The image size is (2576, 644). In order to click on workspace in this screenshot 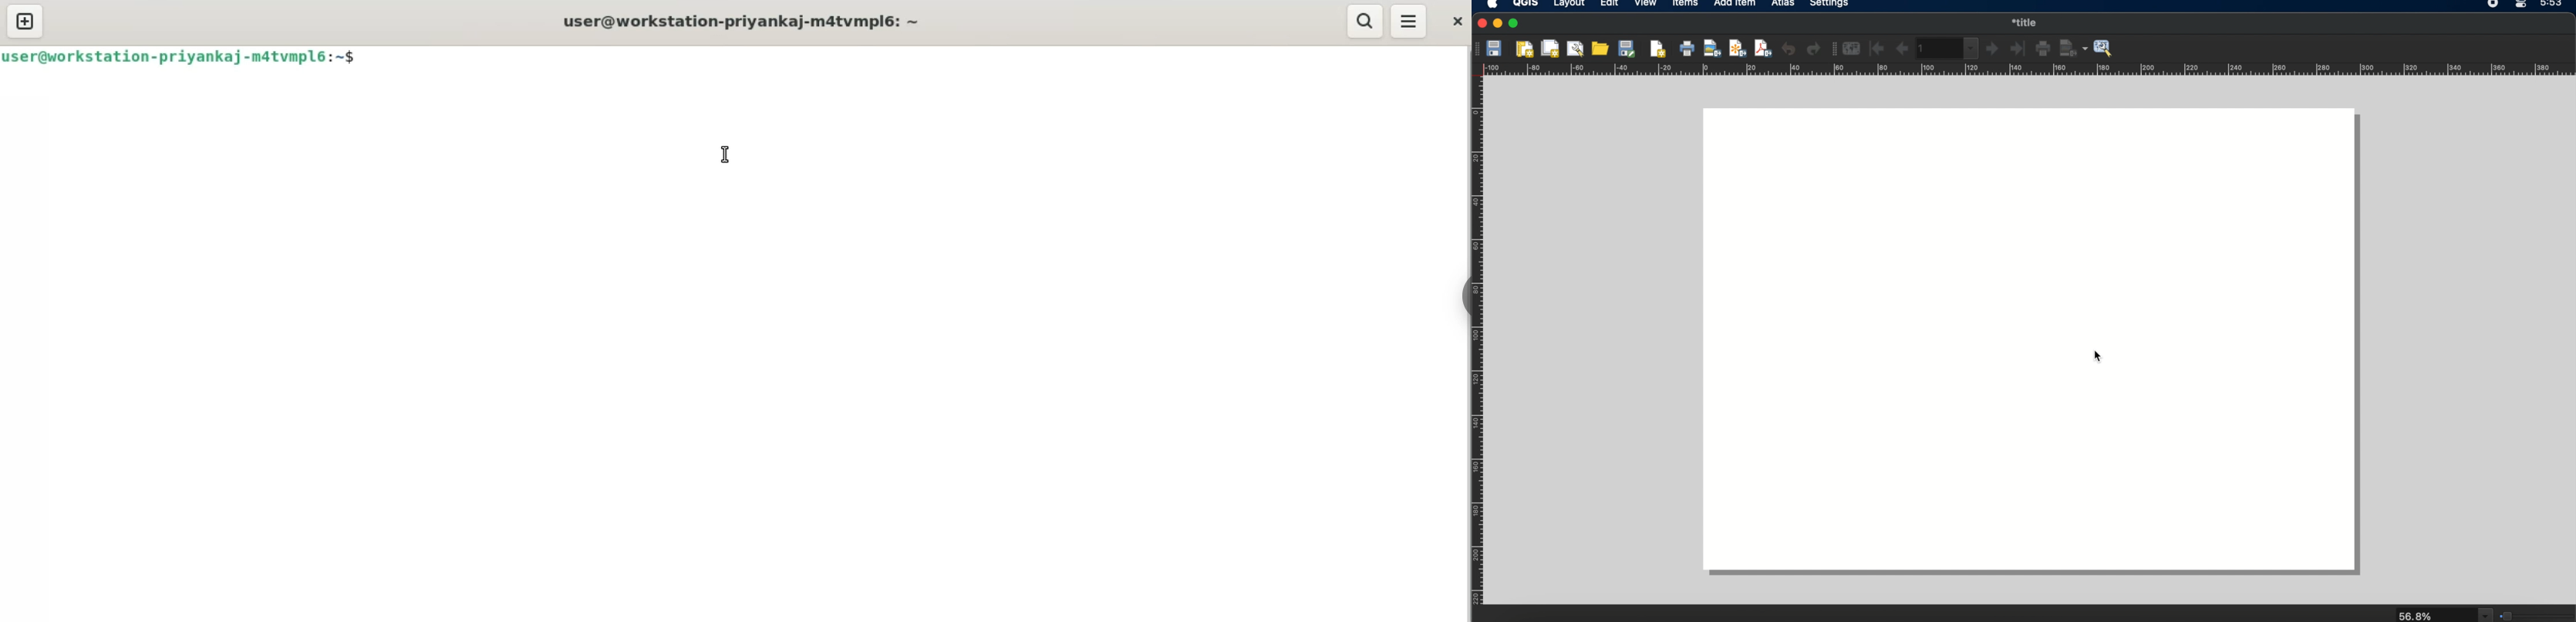, I will do `click(2030, 340)`.